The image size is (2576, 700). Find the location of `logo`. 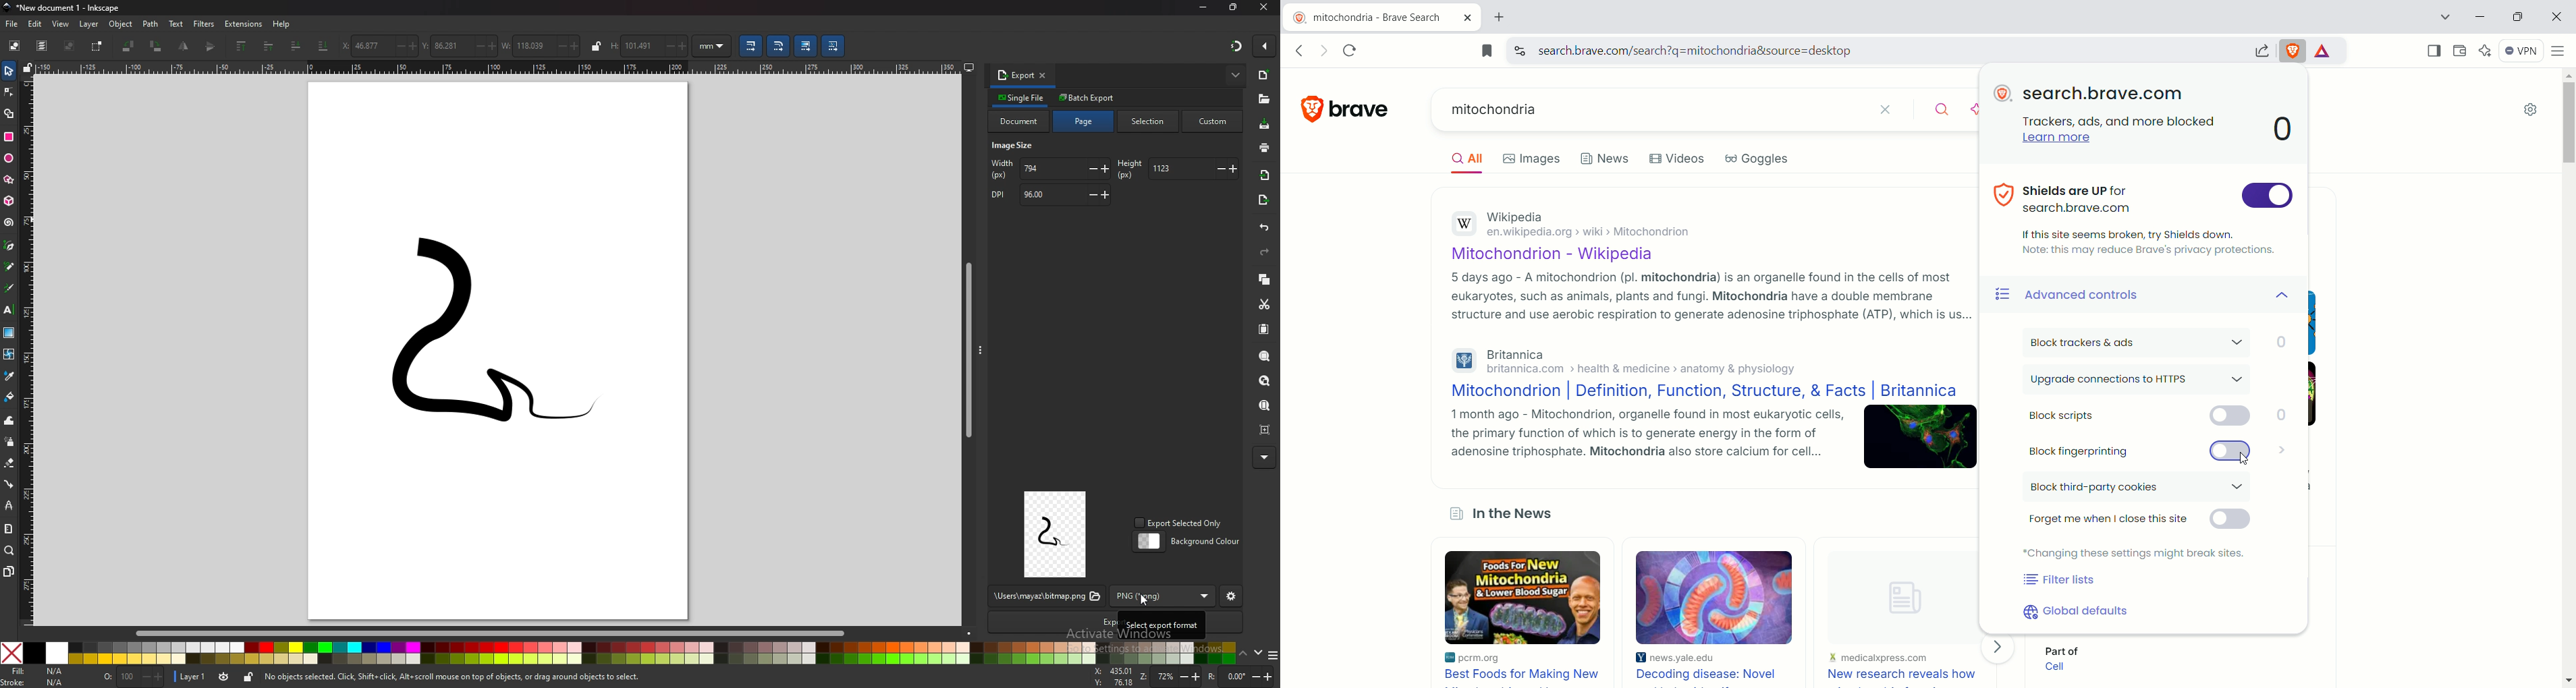

logo is located at coordinates (1307, 109).